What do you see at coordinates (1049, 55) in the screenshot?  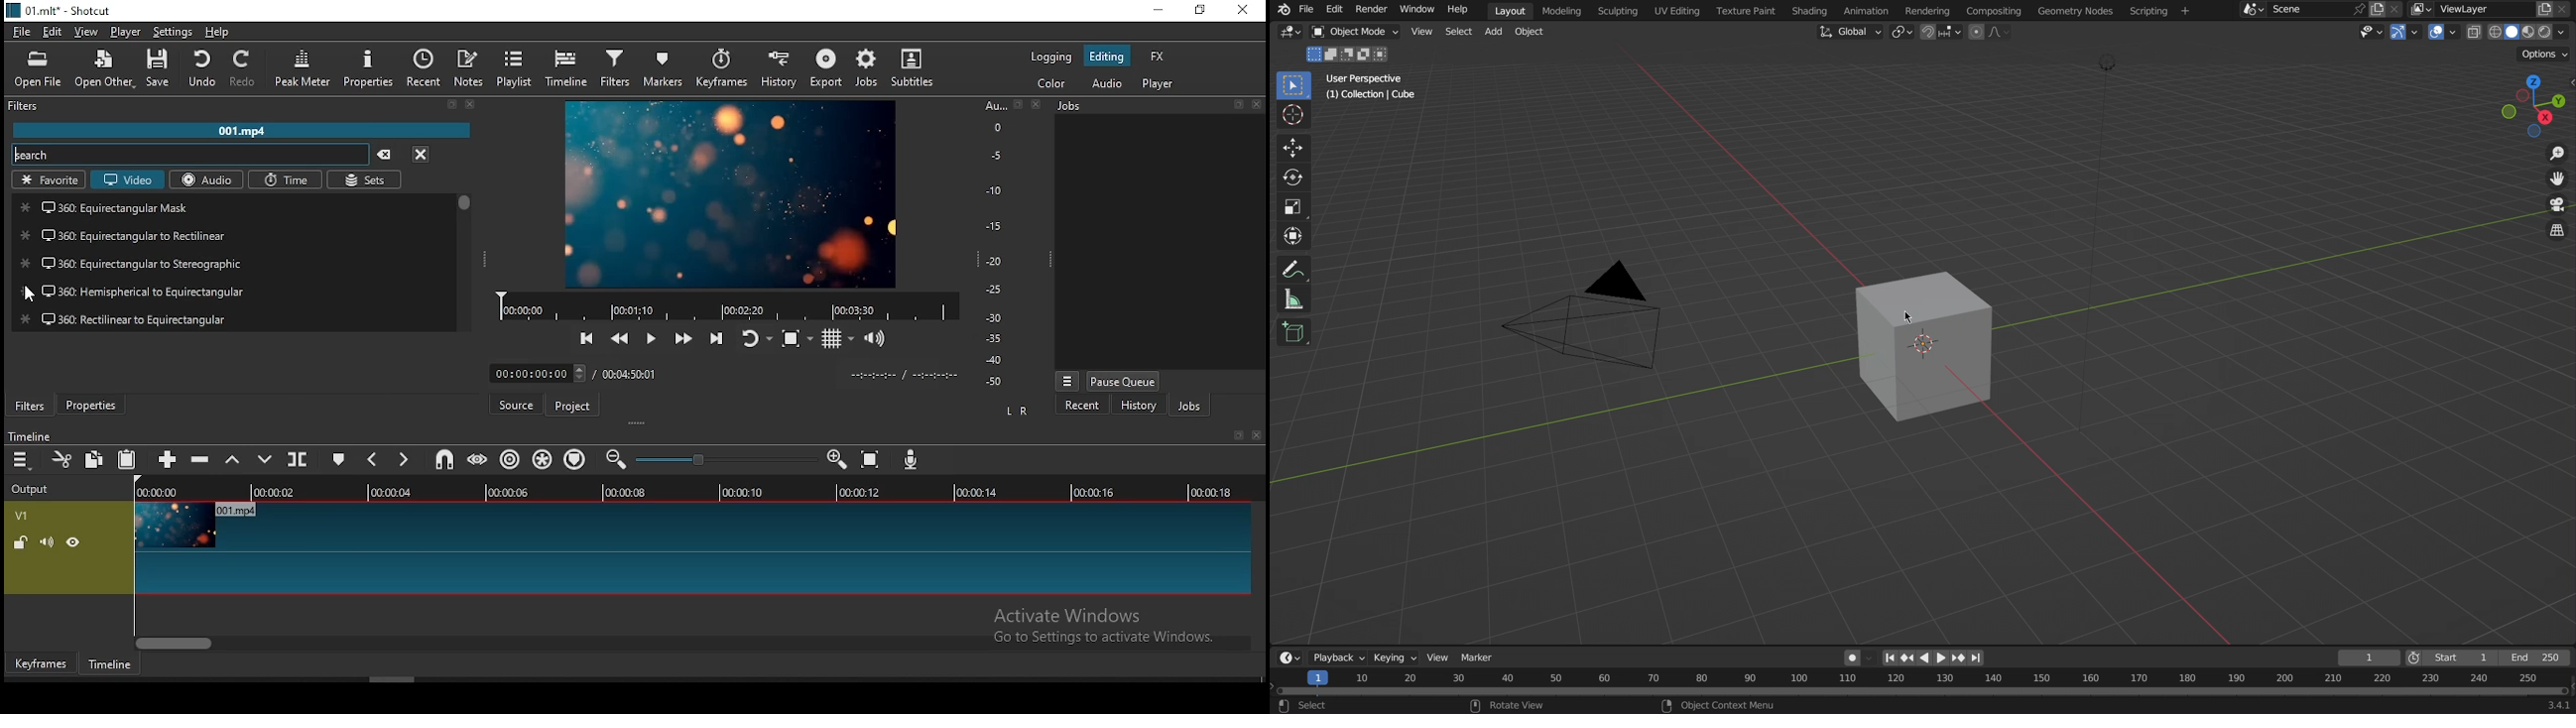 I see `logging` at bounding box center [1049, 55].